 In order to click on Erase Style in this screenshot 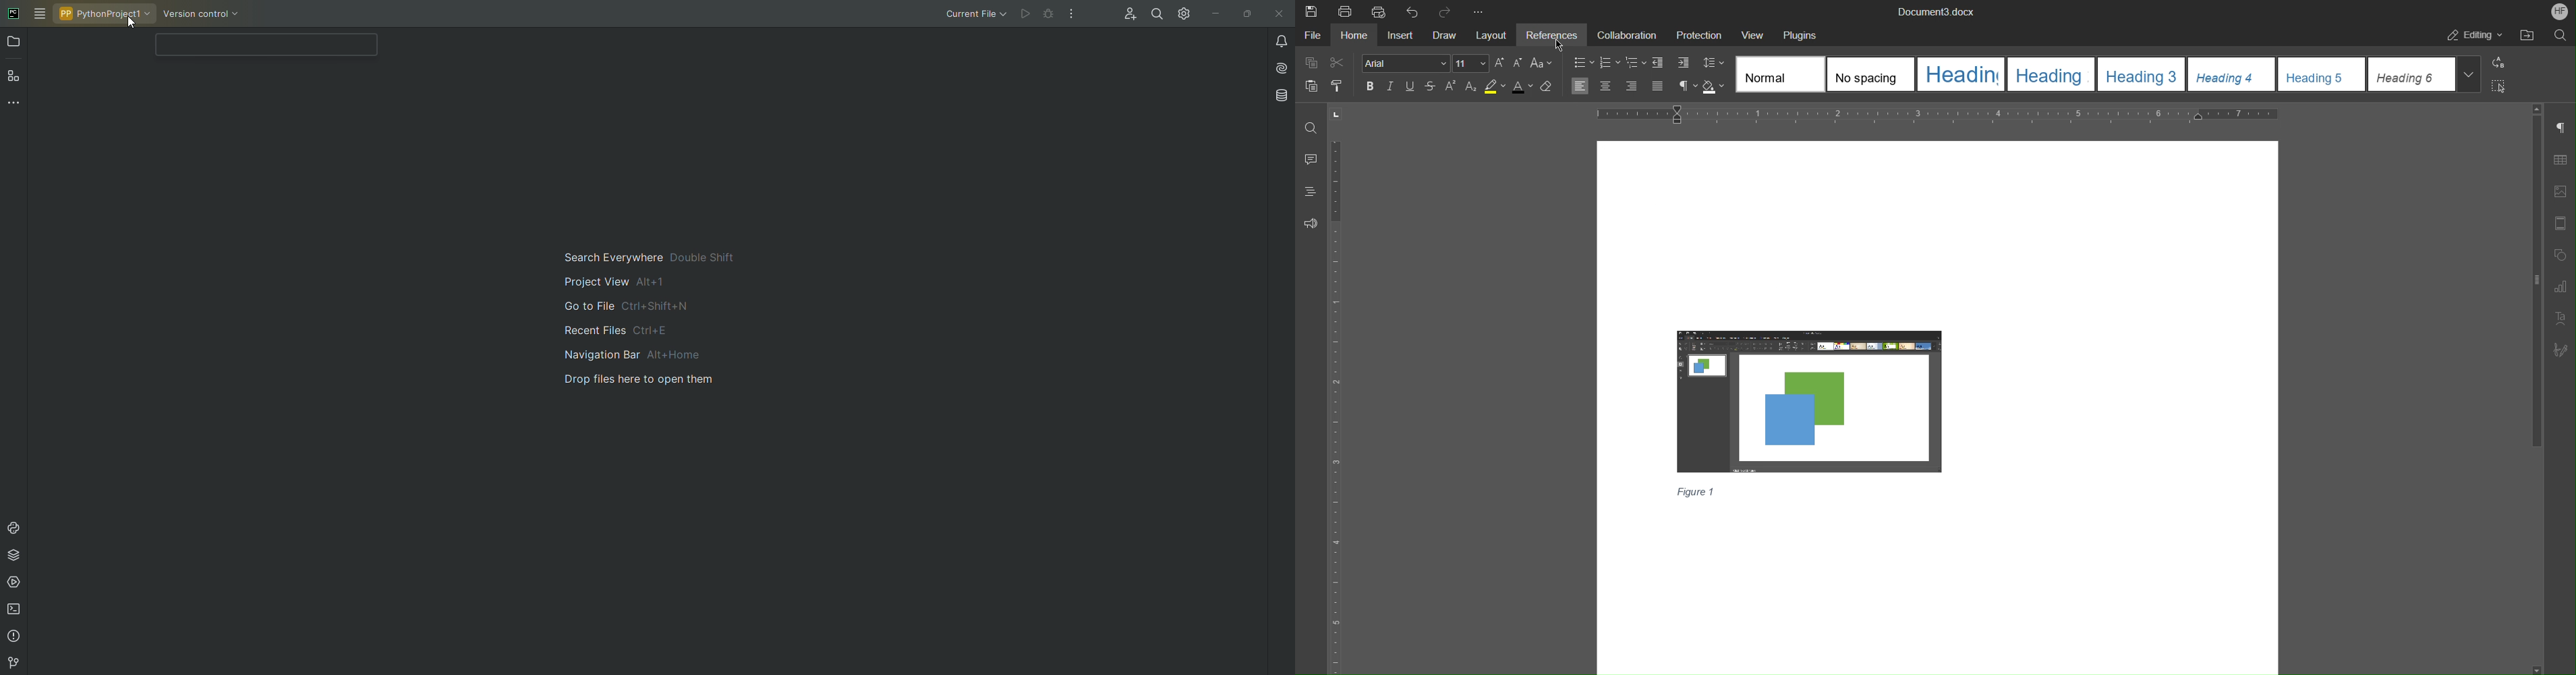, I will do `click(1550, 86)`.